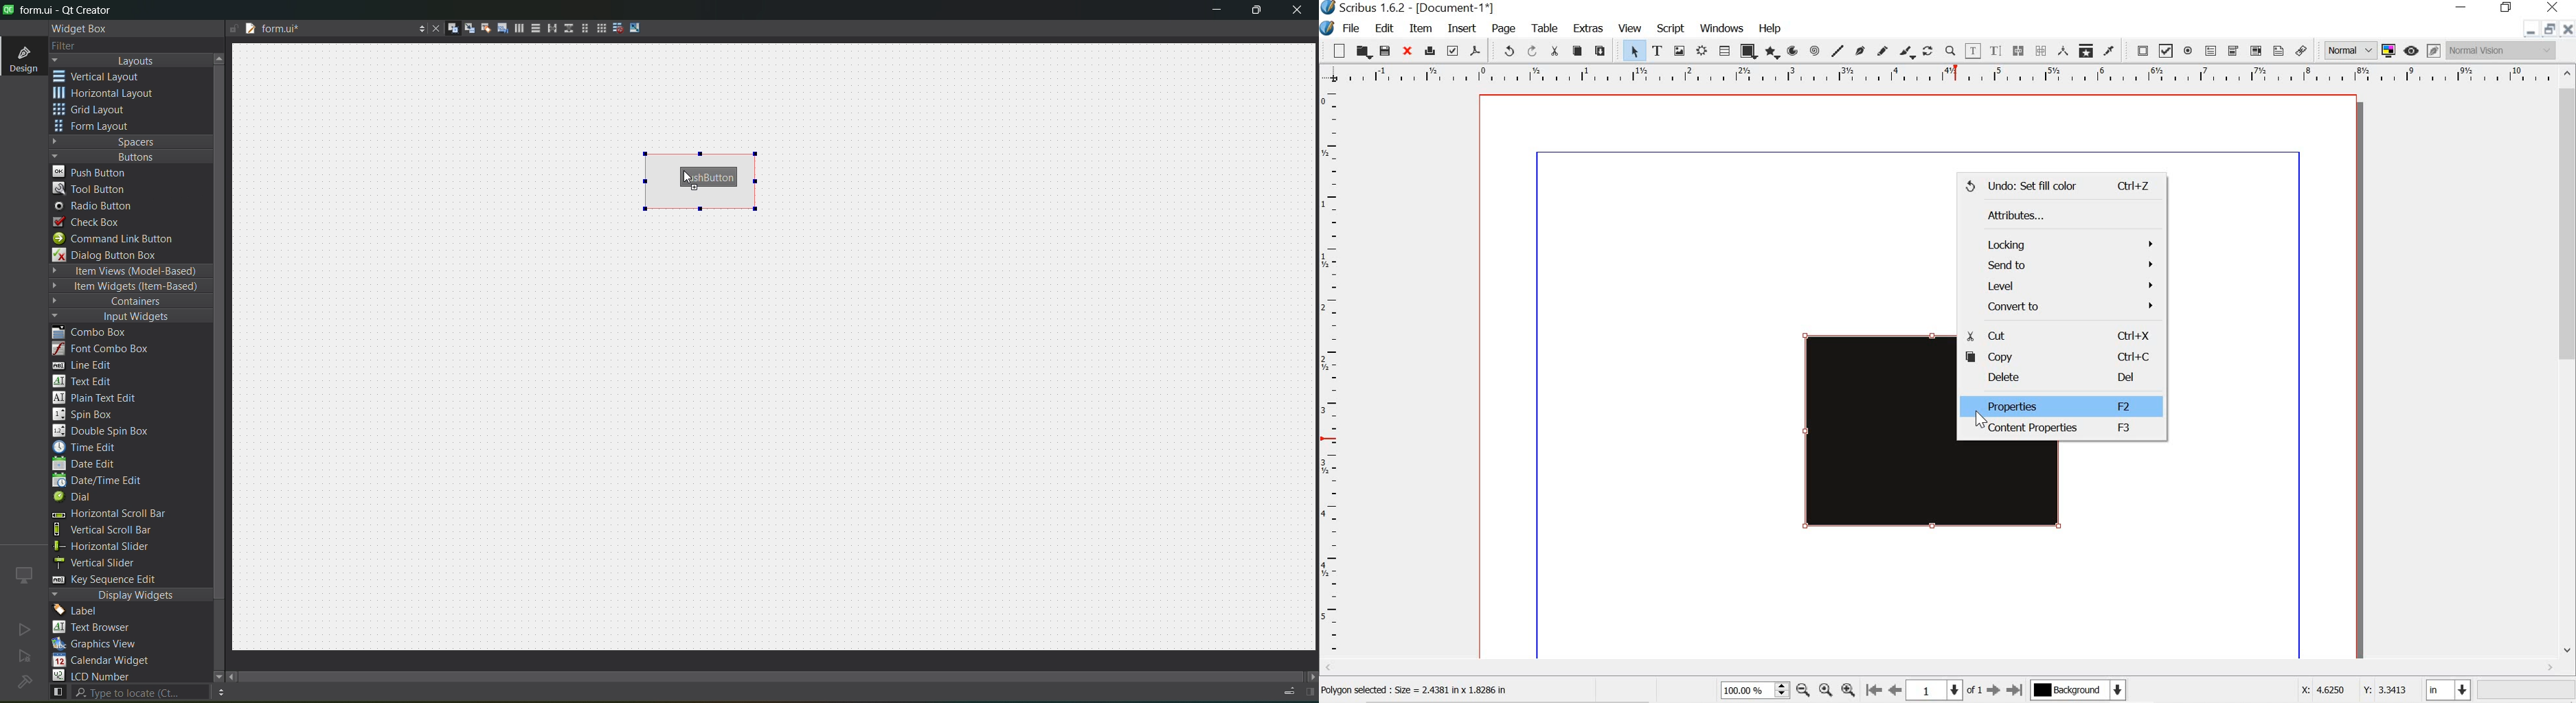 The width and height of the screenshot is (2576, 728). Describe the element at coordinates (1847, 692) in the screenshot. I see `zoom in` at that location.